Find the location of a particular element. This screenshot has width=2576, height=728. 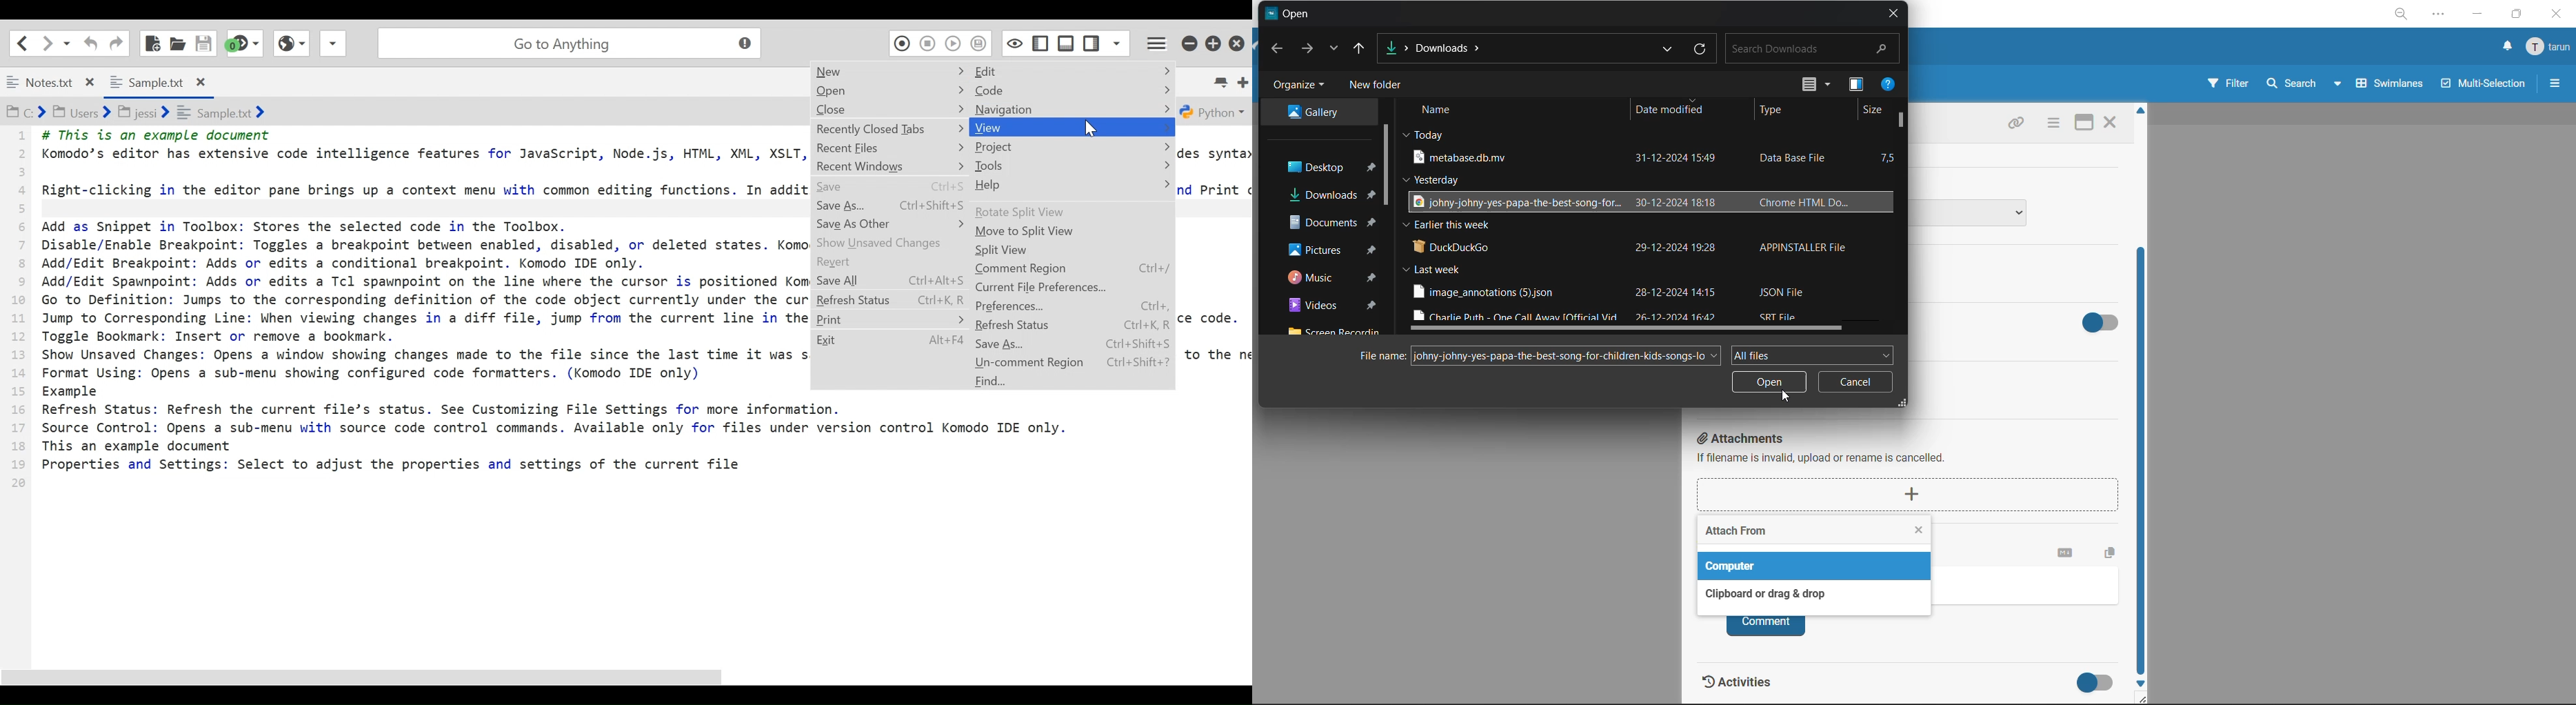

Split View is located at coordinates (1071, 251).